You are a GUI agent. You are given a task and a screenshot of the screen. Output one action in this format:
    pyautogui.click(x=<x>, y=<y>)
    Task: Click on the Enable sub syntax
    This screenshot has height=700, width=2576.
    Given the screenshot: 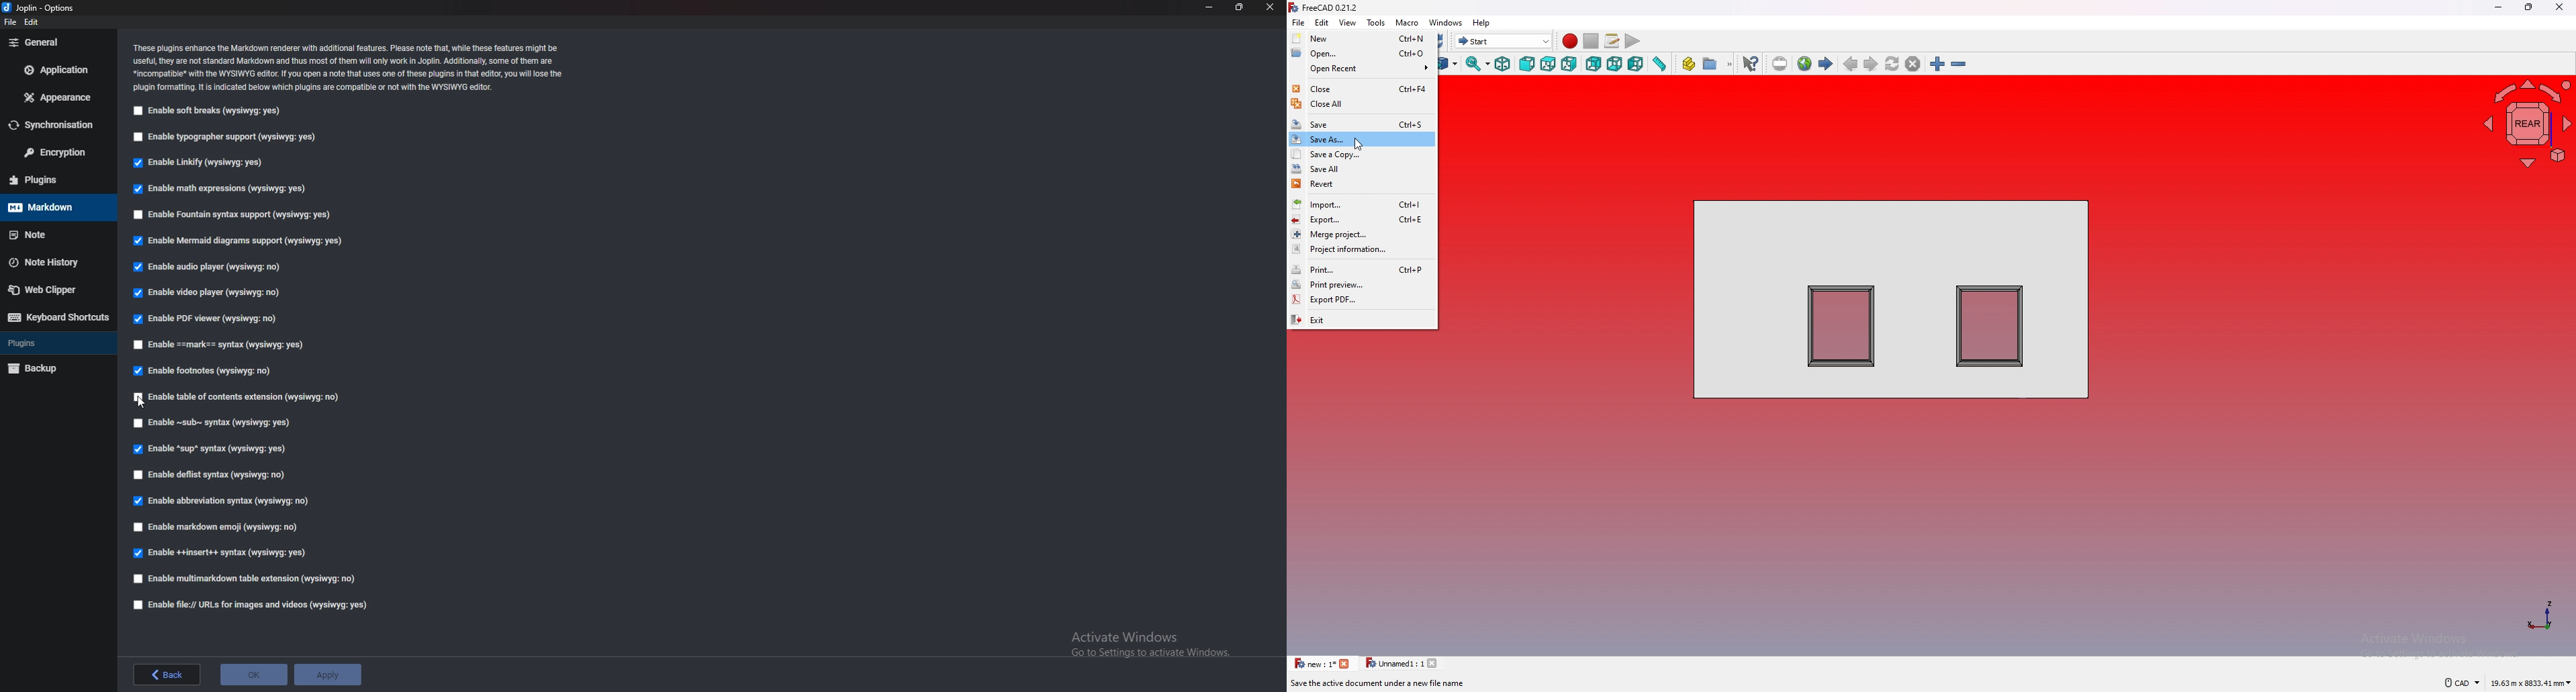 What is the action you would take?
    pyautogui.click(x=212, y=424)
    